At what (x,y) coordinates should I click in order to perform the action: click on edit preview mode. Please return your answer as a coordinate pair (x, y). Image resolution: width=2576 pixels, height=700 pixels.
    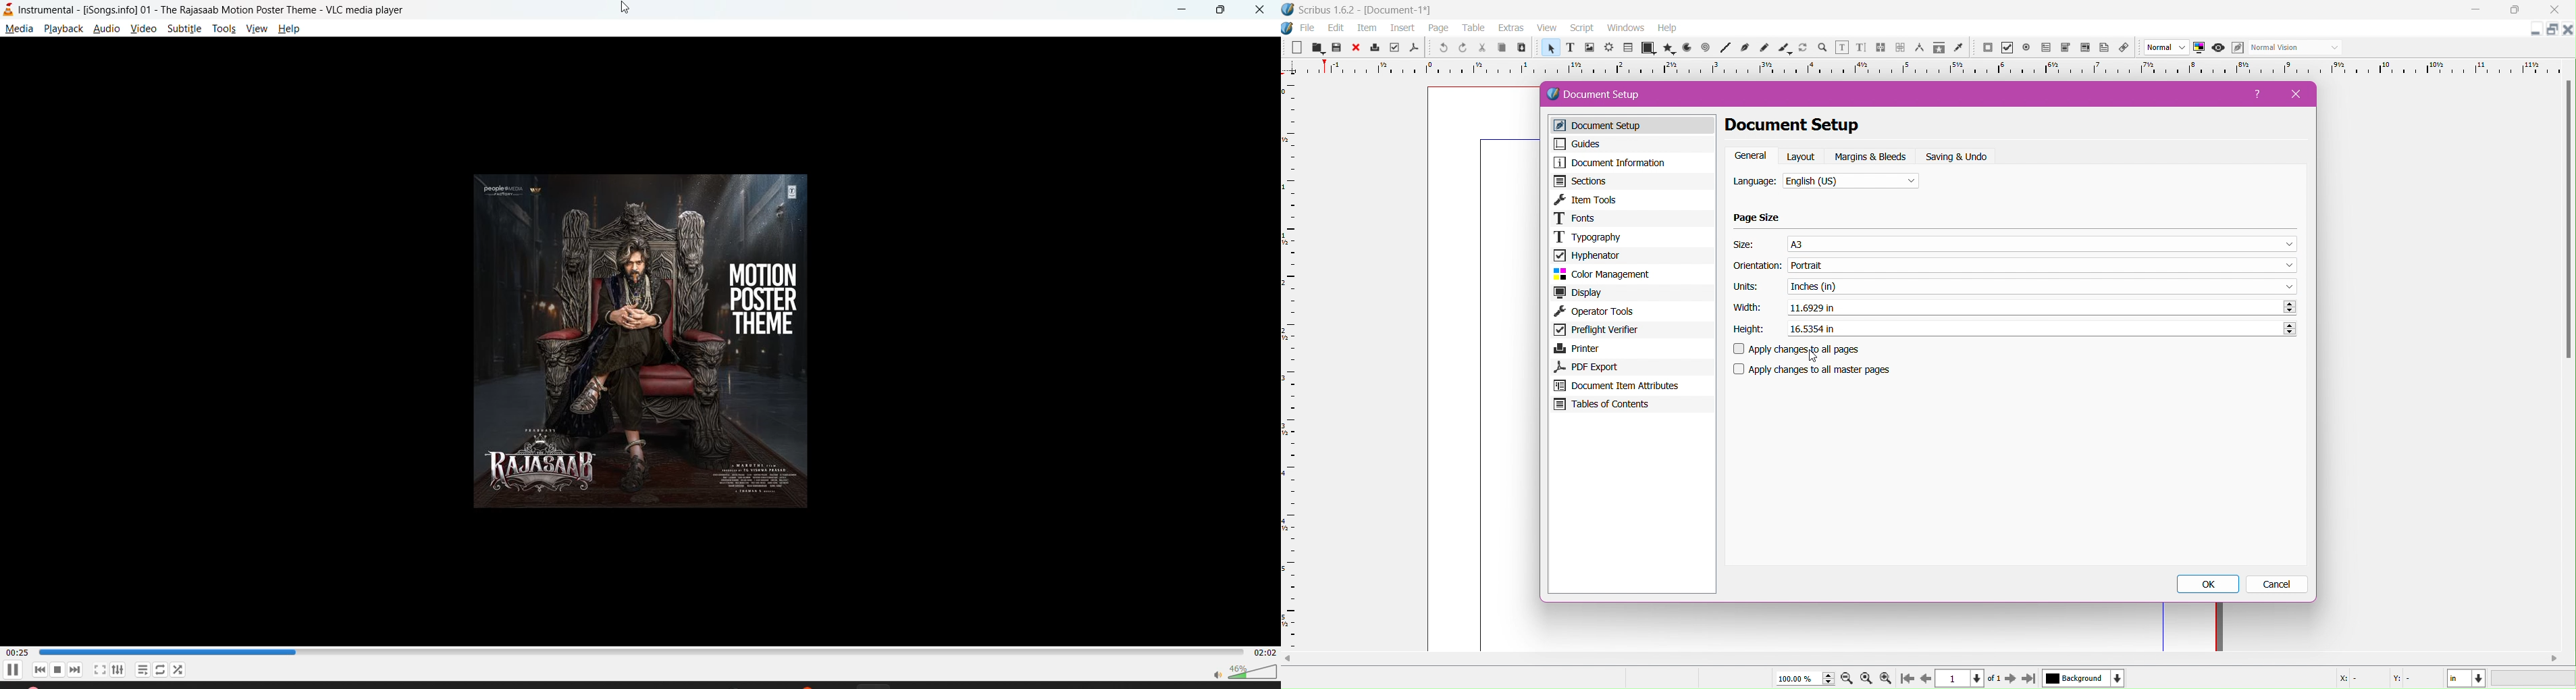
    Looking at the image, I should click on (2237, 48).